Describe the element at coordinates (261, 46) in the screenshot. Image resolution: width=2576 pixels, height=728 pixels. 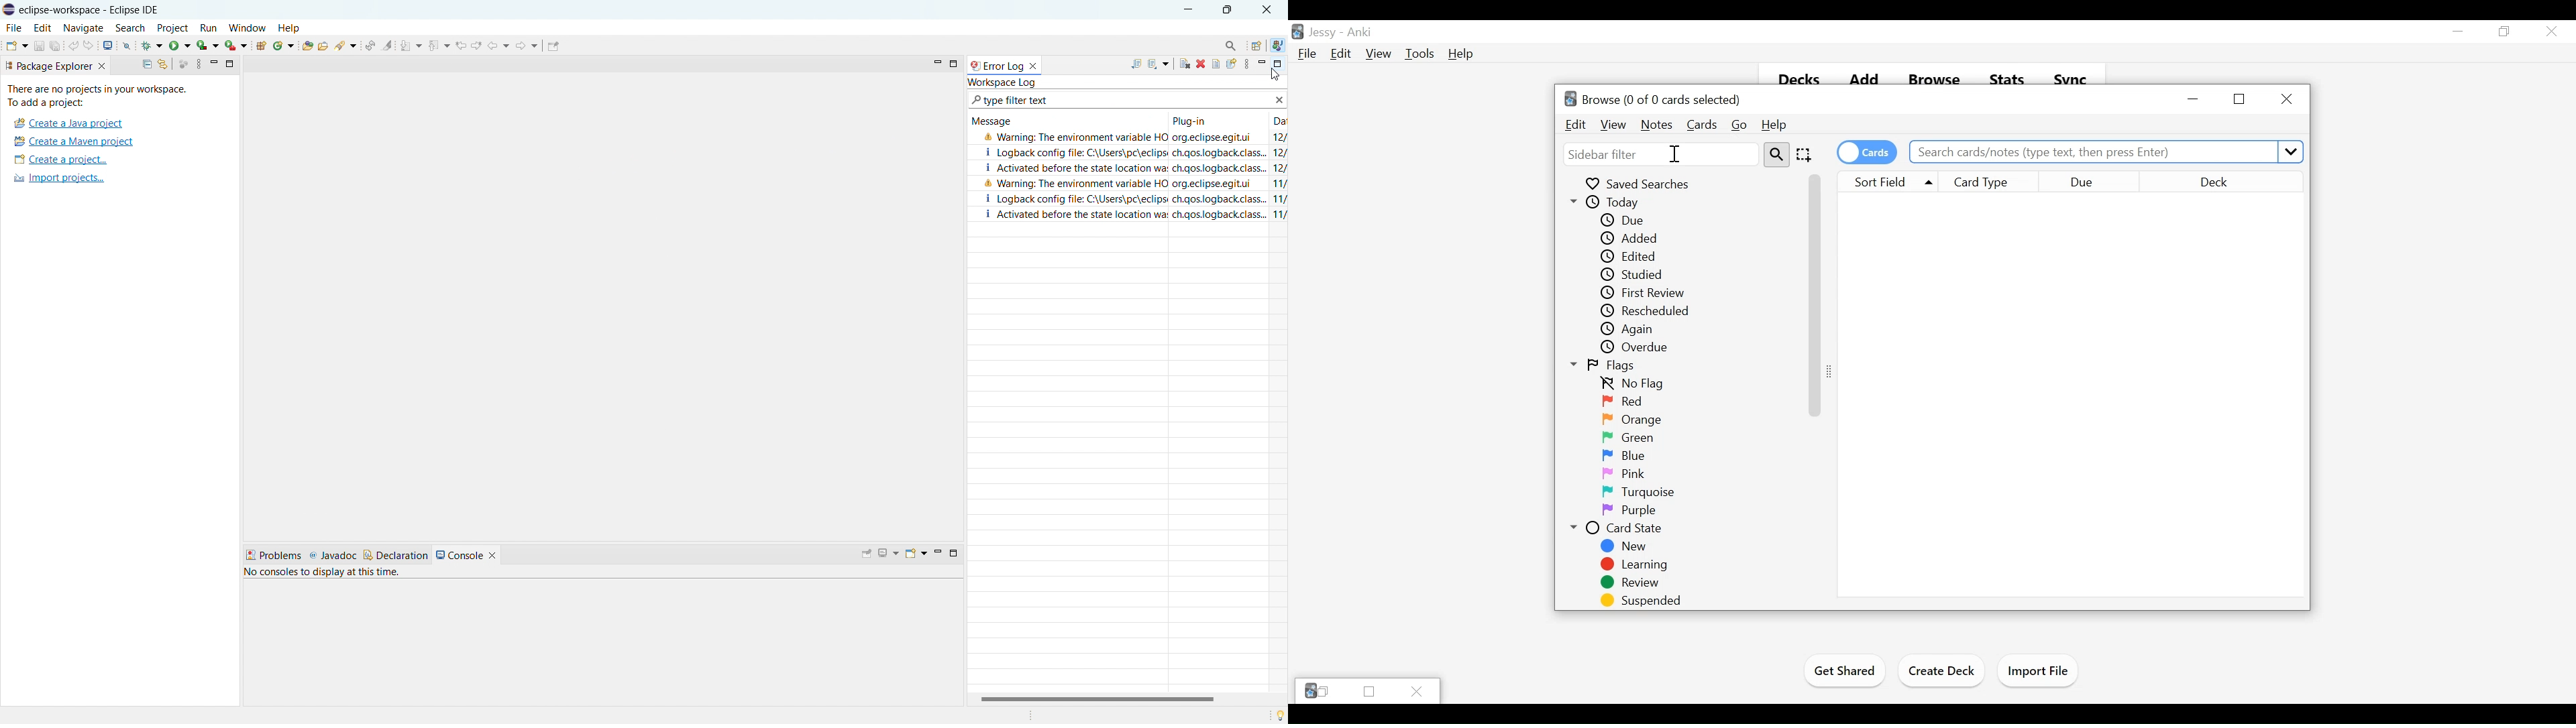
I see `new java type` at that location.